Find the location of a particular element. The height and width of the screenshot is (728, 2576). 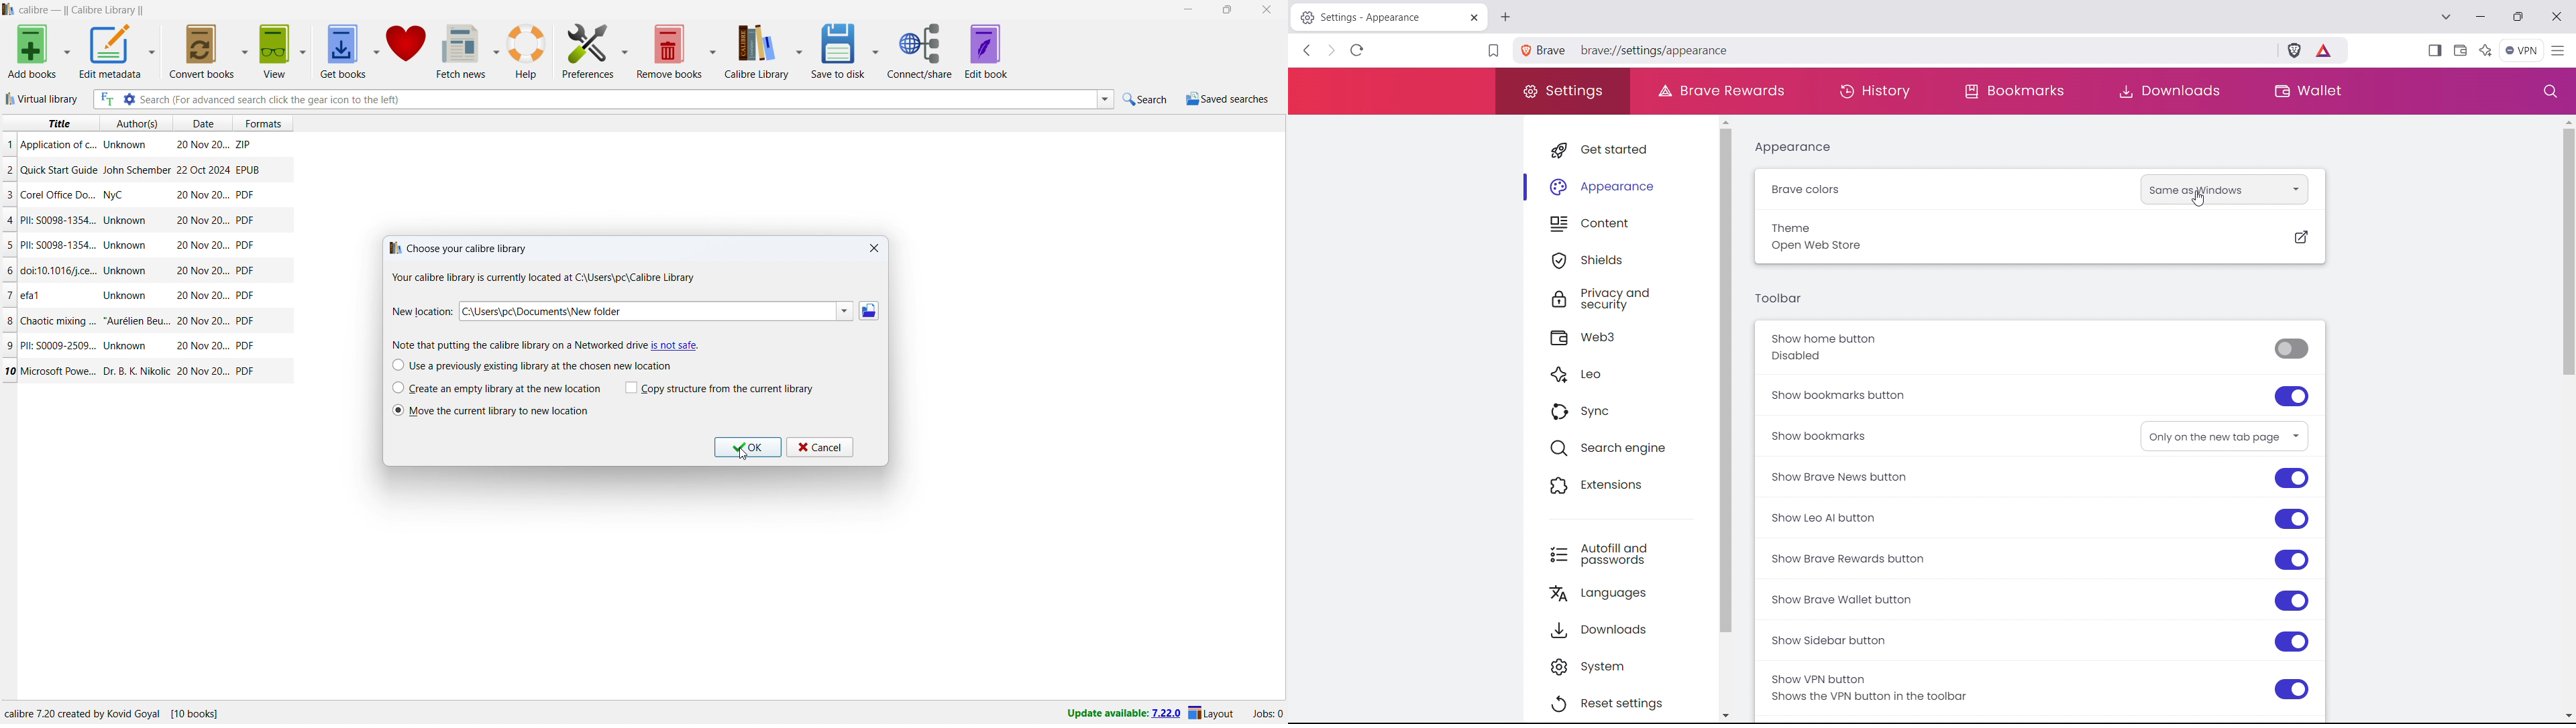

location selected is located at coordinates (643, 312).